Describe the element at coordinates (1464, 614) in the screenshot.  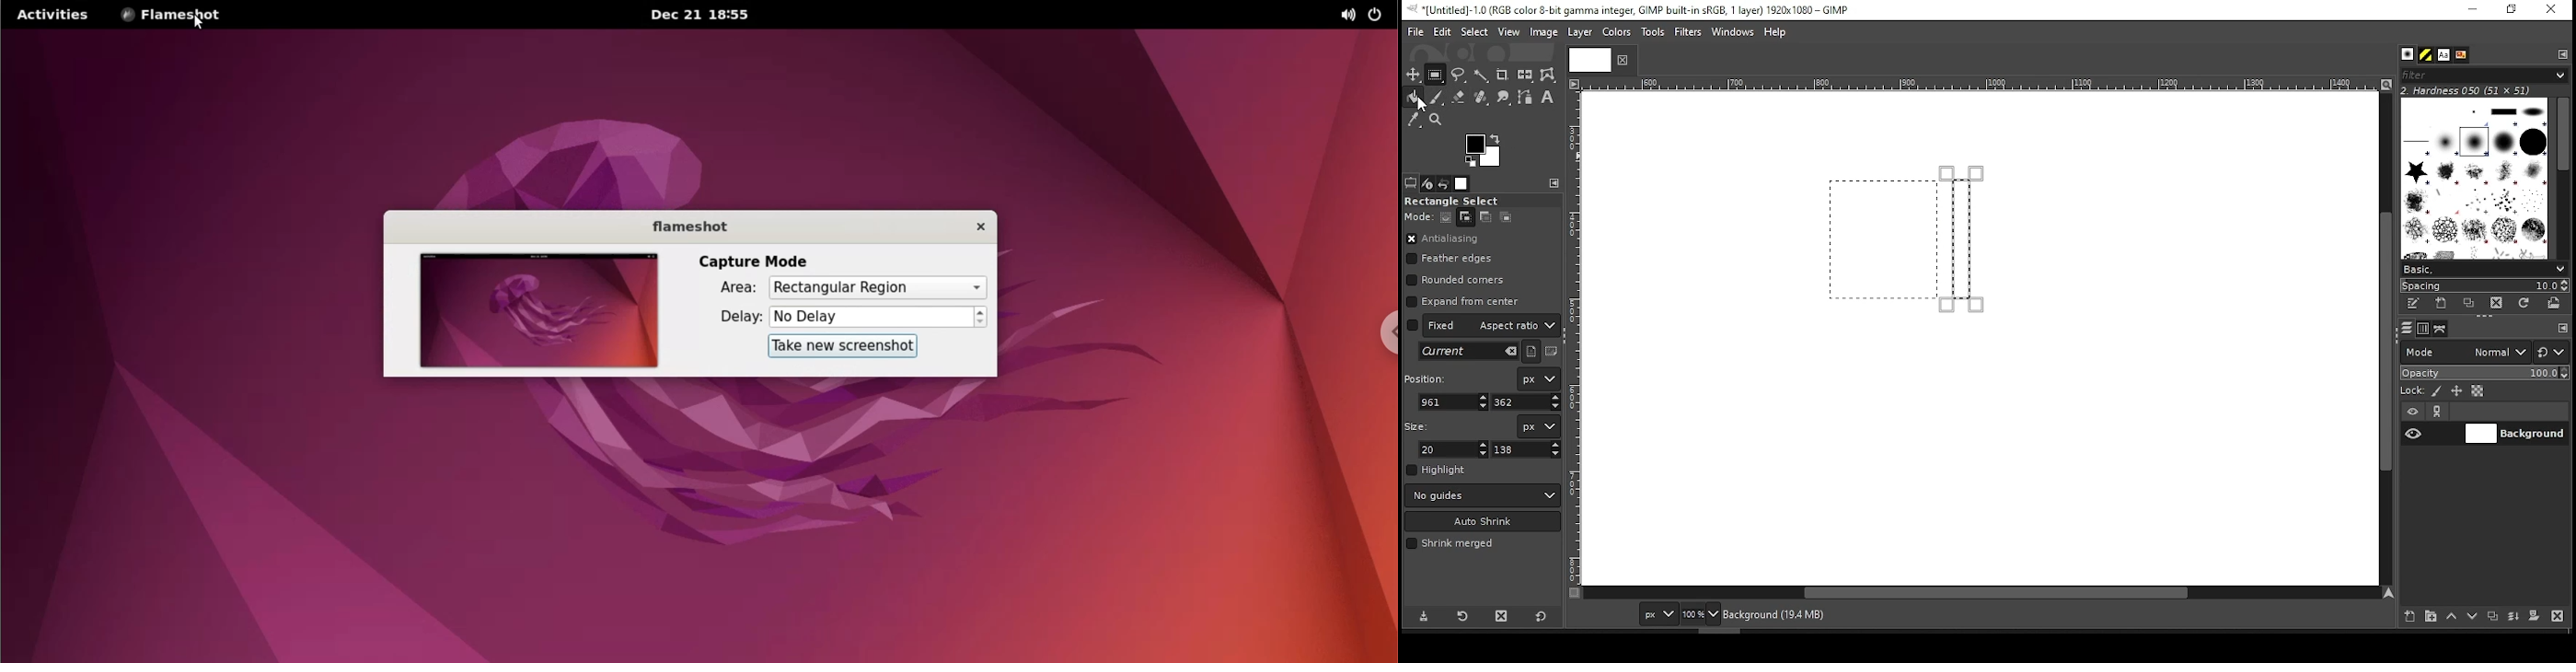
I see `restore tool preset` at that location.